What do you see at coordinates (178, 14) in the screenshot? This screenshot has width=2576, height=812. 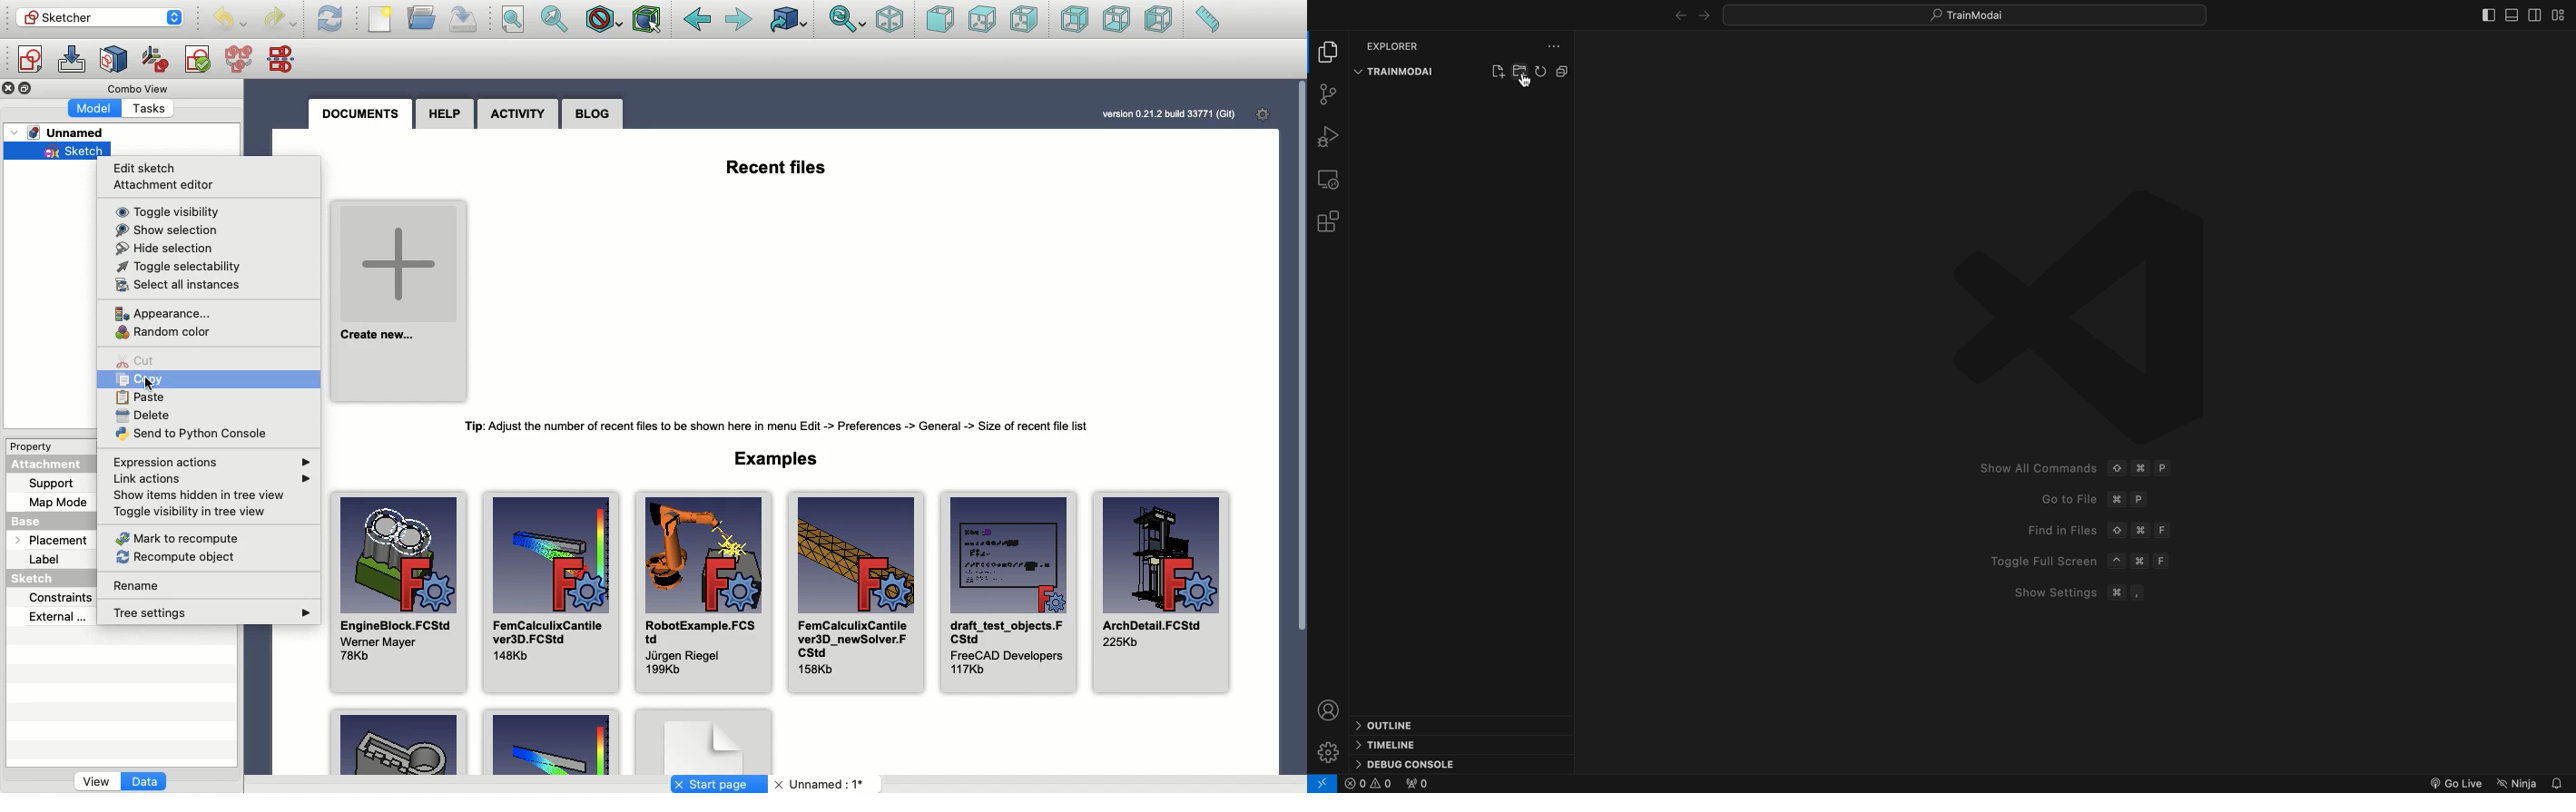 I see `Up arrow` at bounding box center [178, 14].